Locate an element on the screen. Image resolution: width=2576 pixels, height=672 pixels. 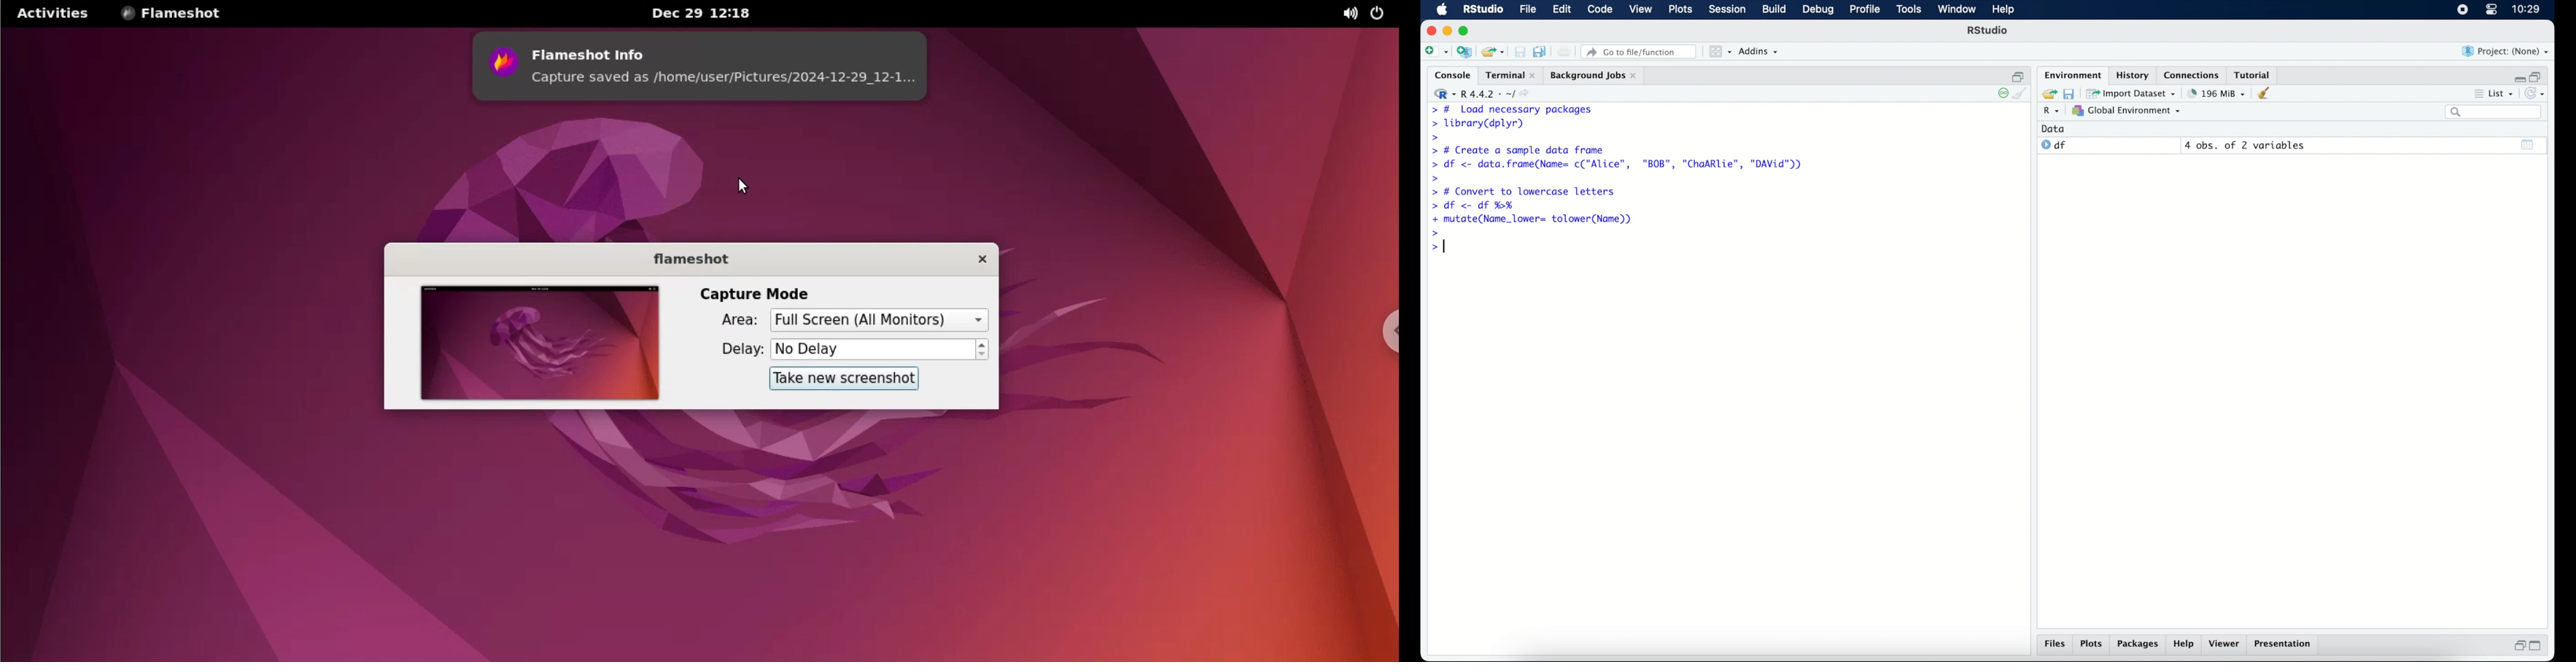
search bar is located at coordinates (2493, 113).